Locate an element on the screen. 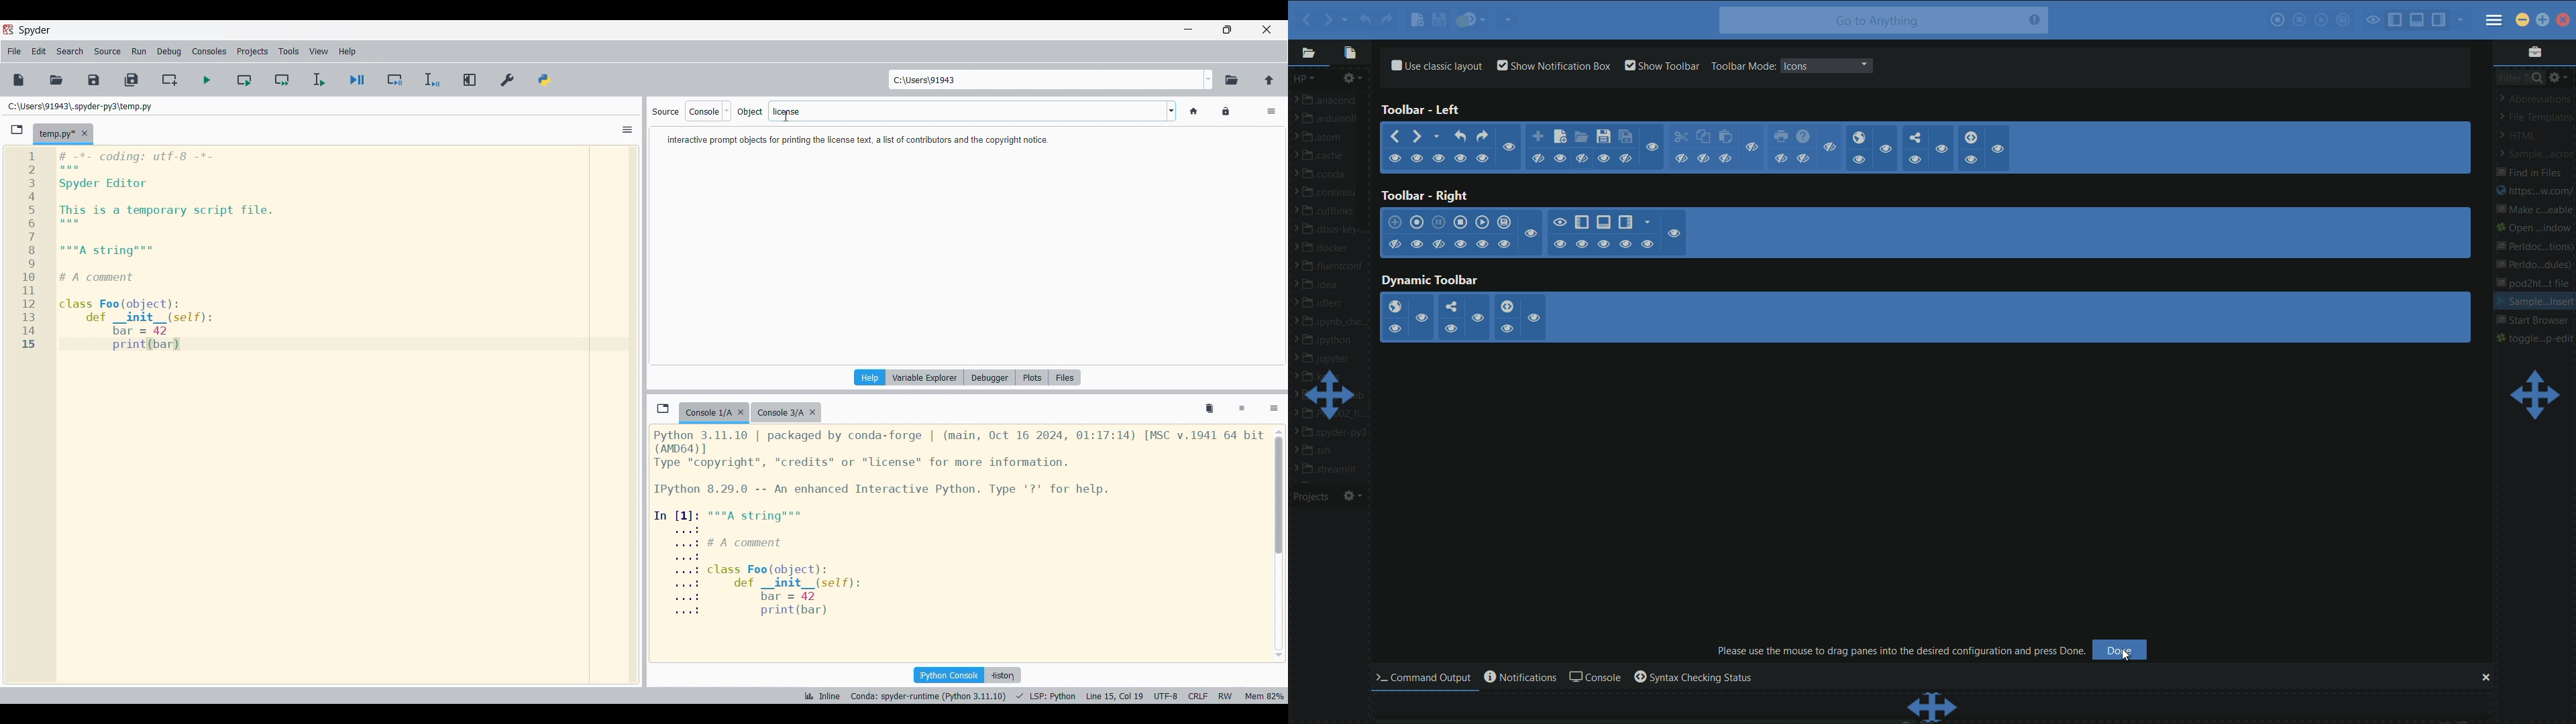 The image size is (2576, 728). close app is located at coordinates (2563, 20).